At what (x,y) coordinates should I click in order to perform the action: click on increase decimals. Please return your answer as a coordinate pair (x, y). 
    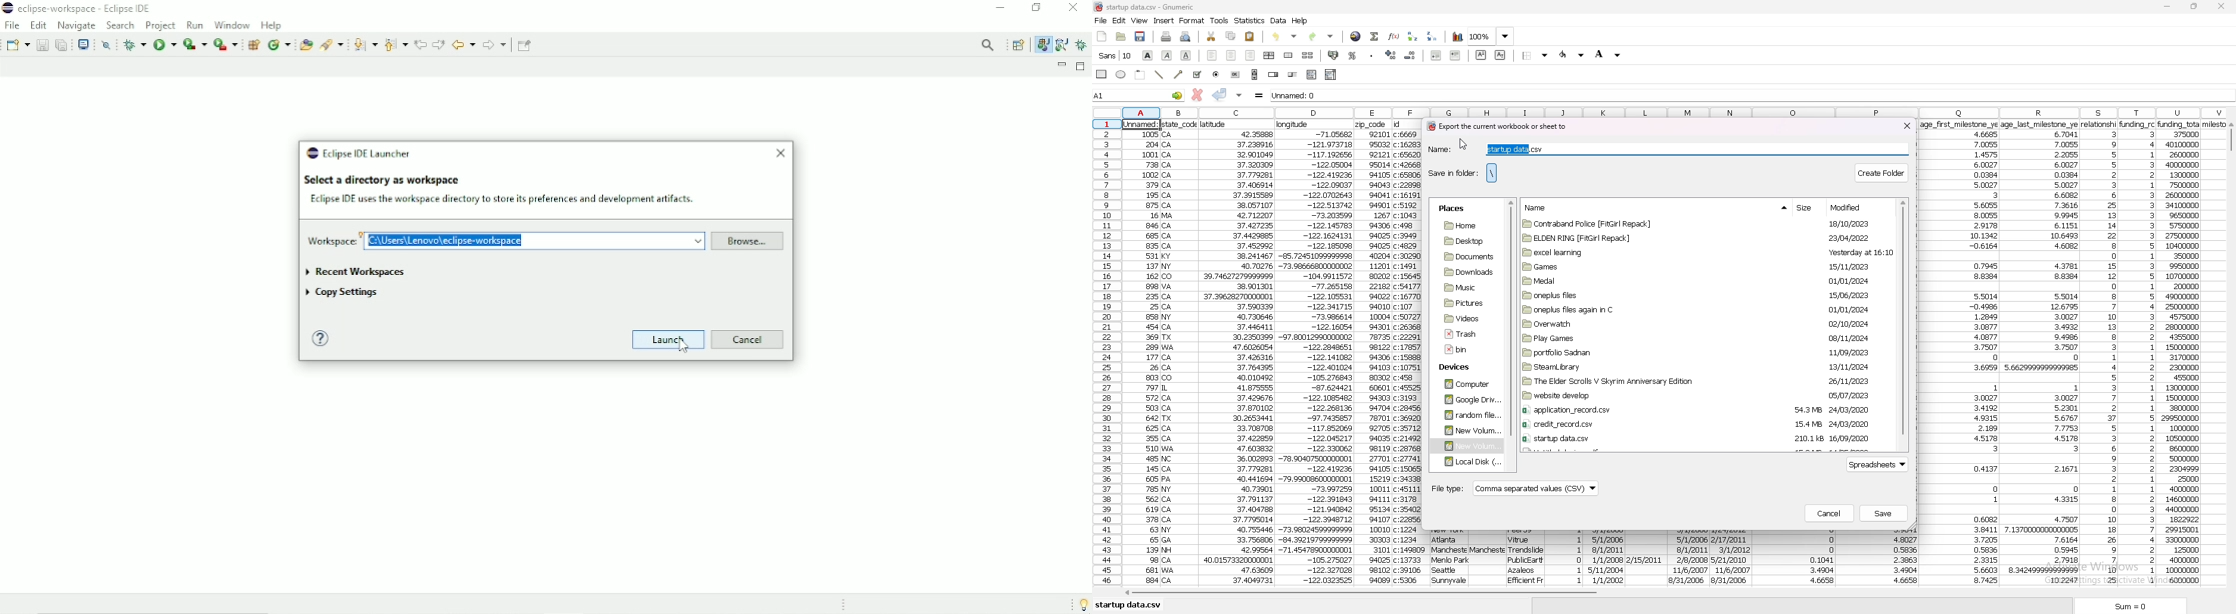
    Looking at the image, I should click on (1391, 54).